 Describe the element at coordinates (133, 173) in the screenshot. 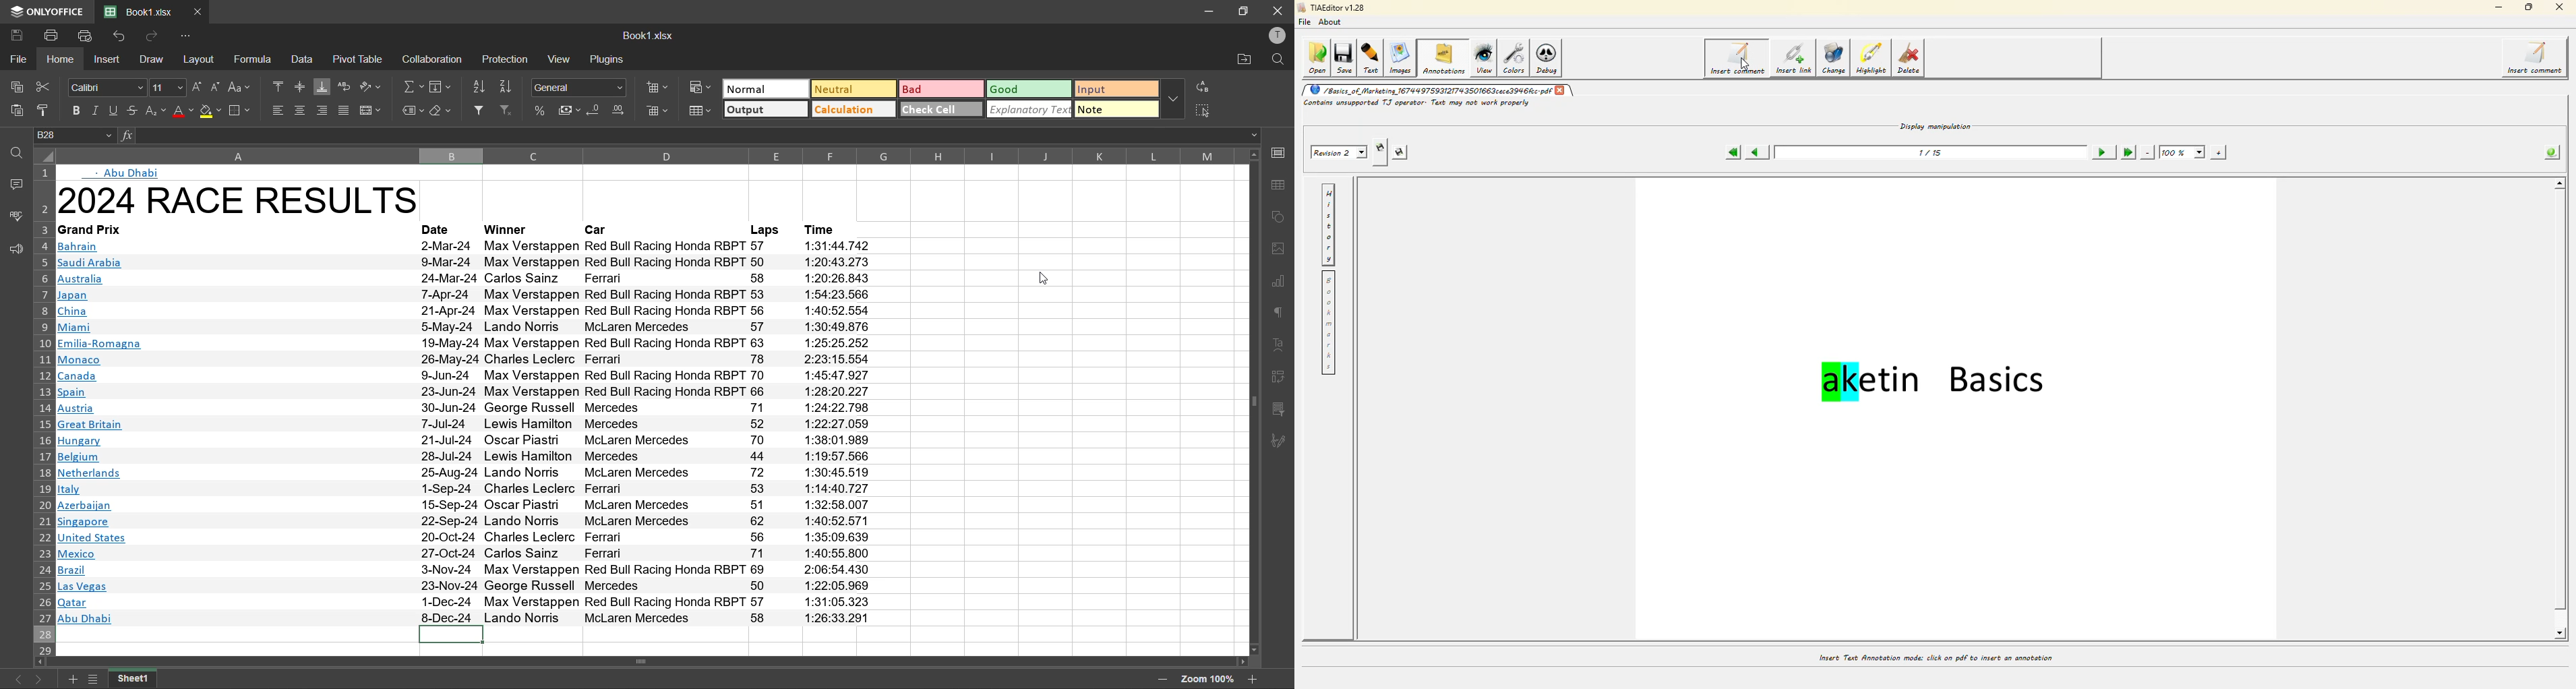

I see `- Abu Dhabi` at that location.